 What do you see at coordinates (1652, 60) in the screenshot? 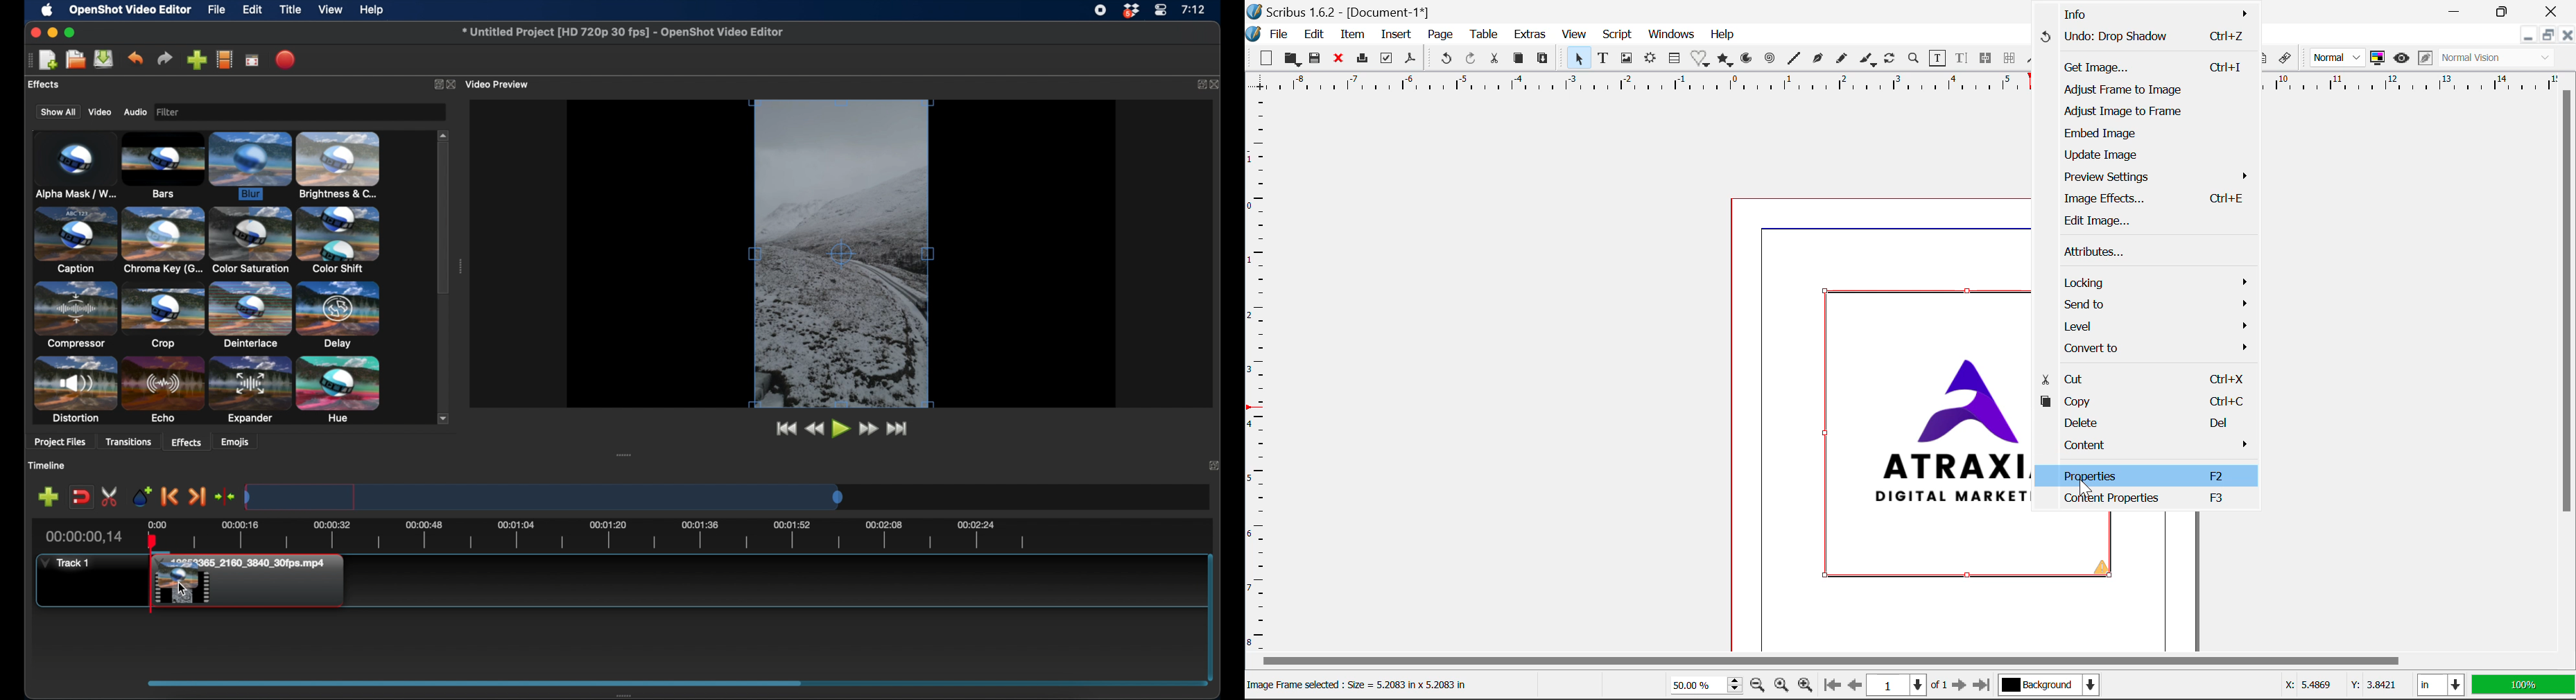
I see `Render Frame` at bounding box center [1652, 60].